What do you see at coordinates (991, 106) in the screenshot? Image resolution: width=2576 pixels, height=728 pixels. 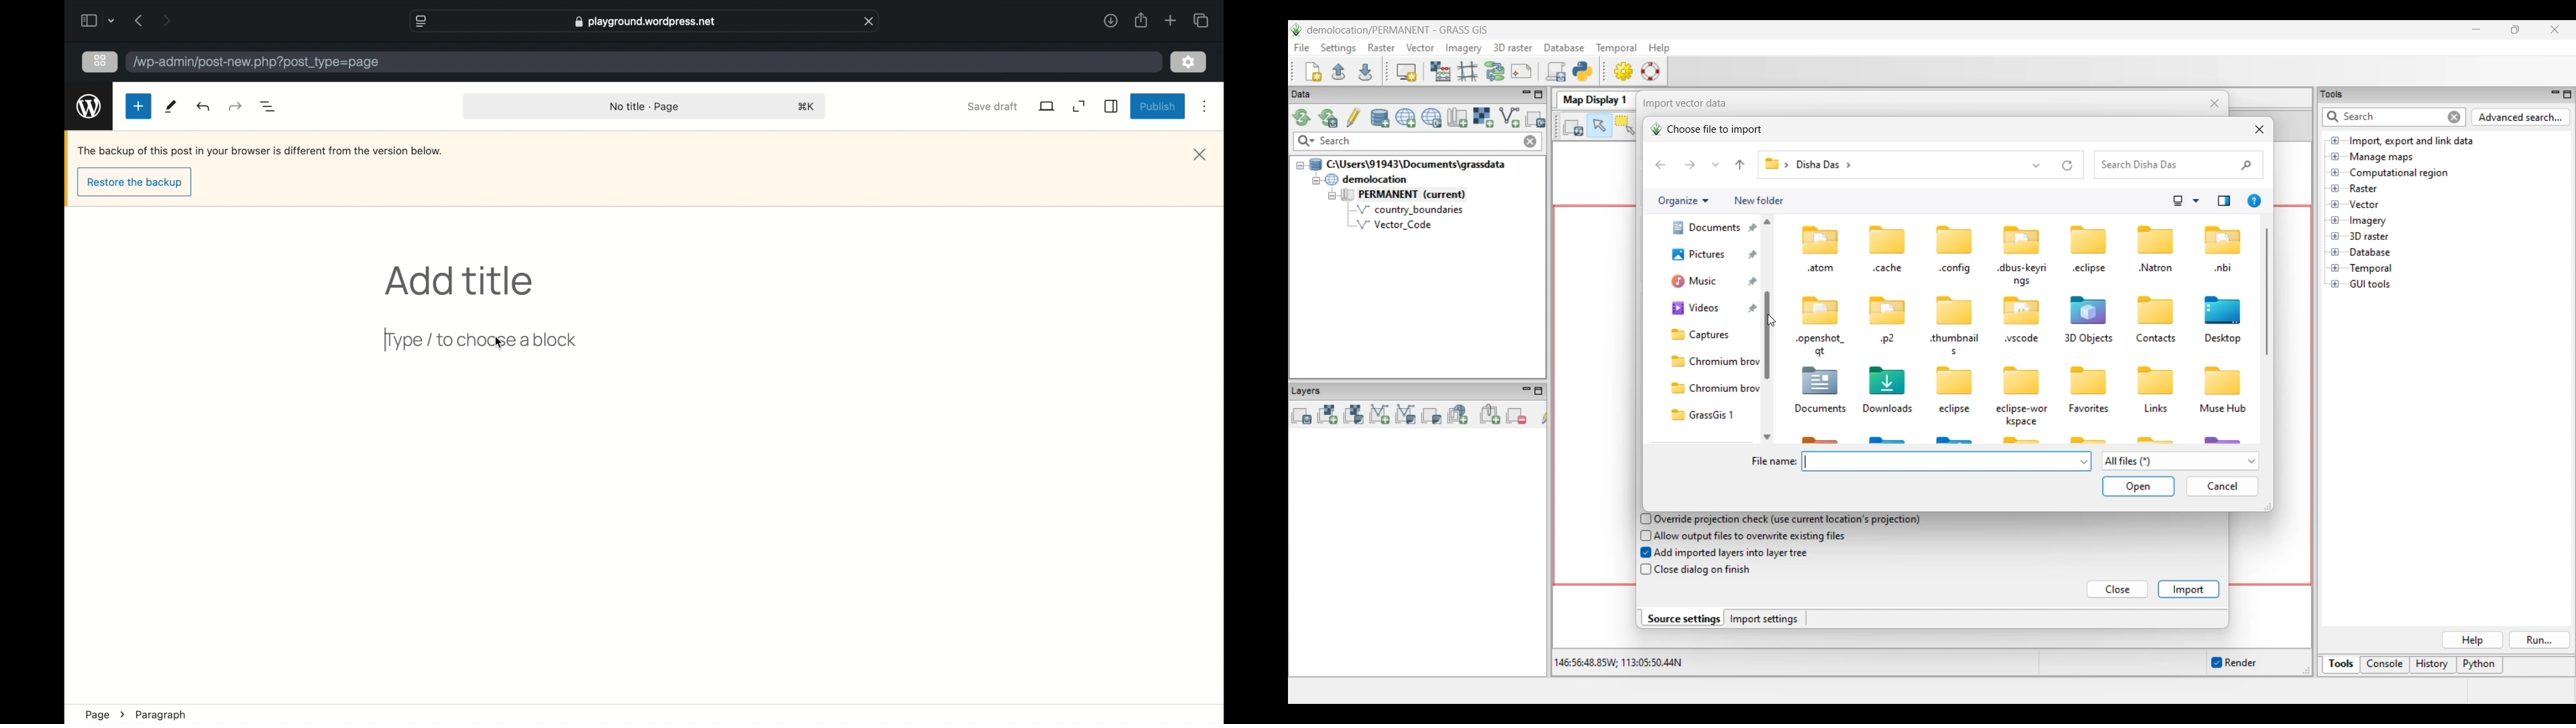 I see `save draft` at bounding box center [991, 106].